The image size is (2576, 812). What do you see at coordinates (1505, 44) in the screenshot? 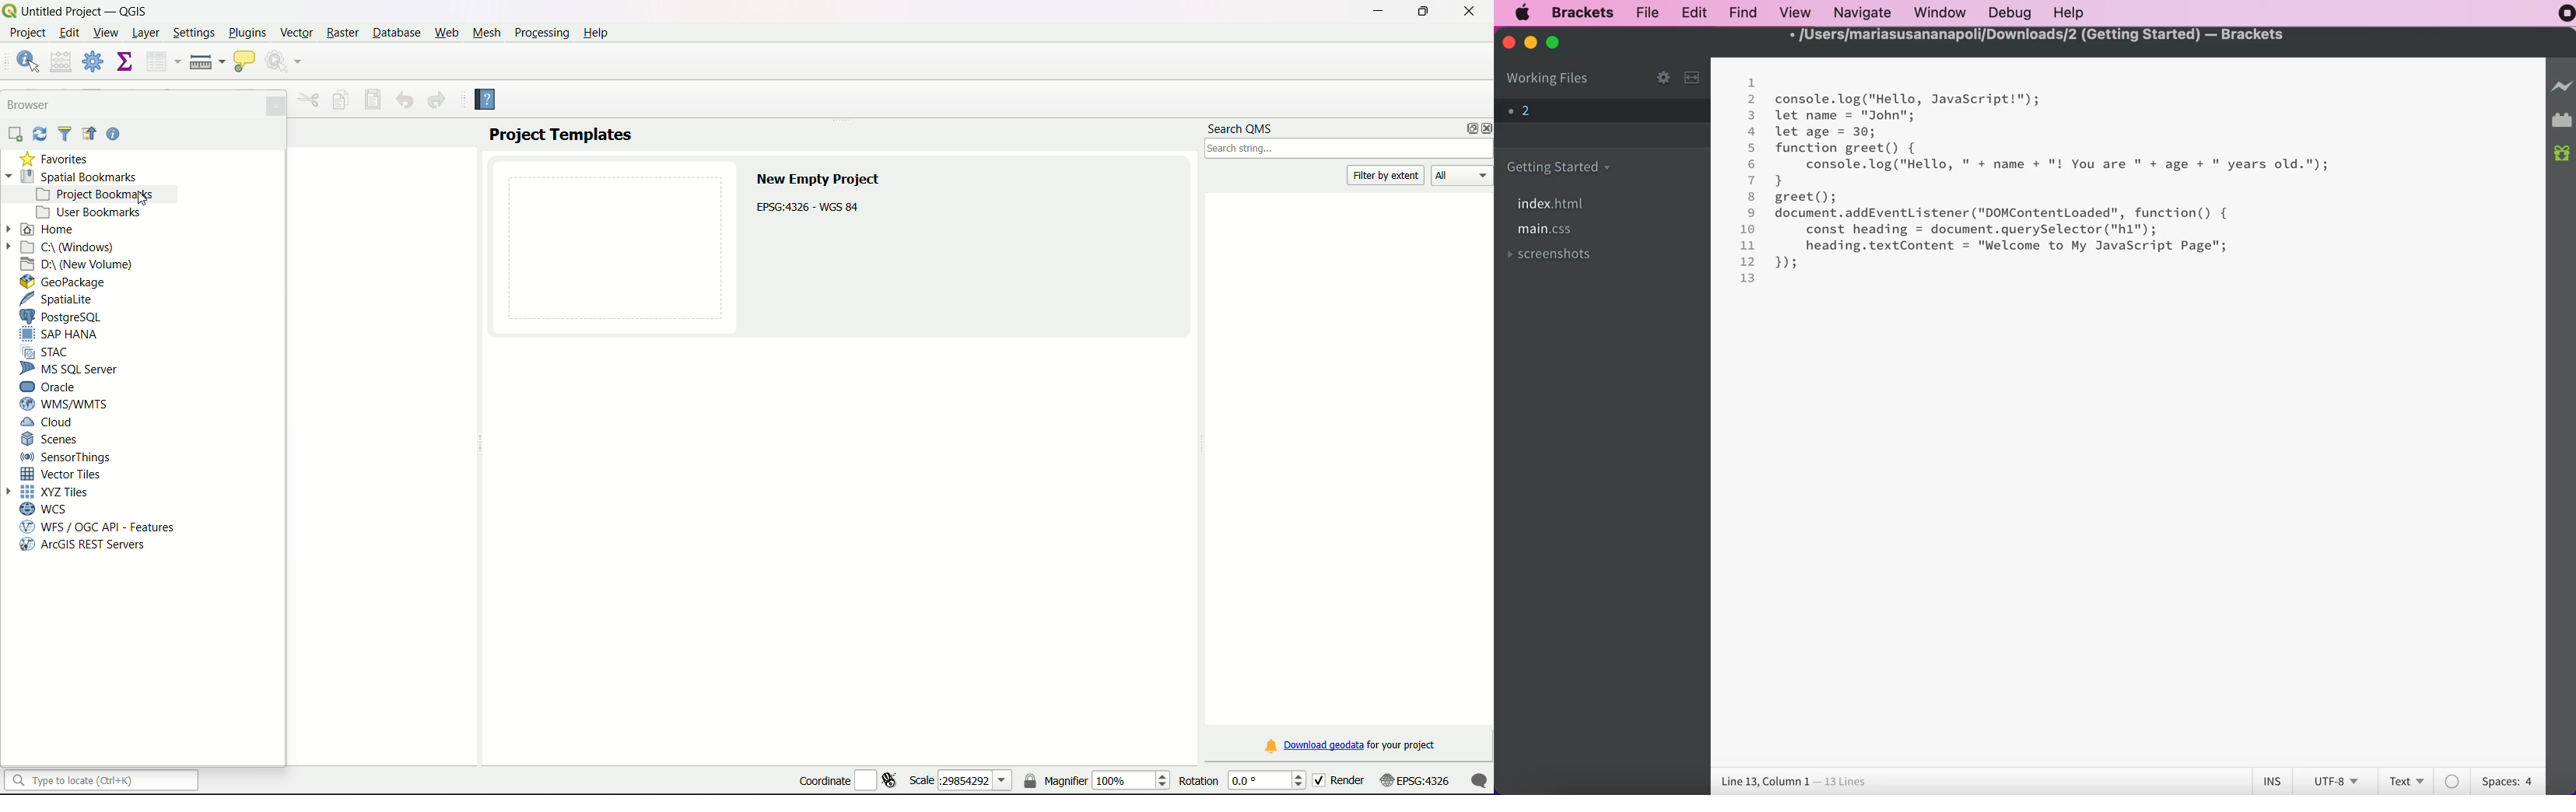
I see `close` at bounding box center [1505, 44].